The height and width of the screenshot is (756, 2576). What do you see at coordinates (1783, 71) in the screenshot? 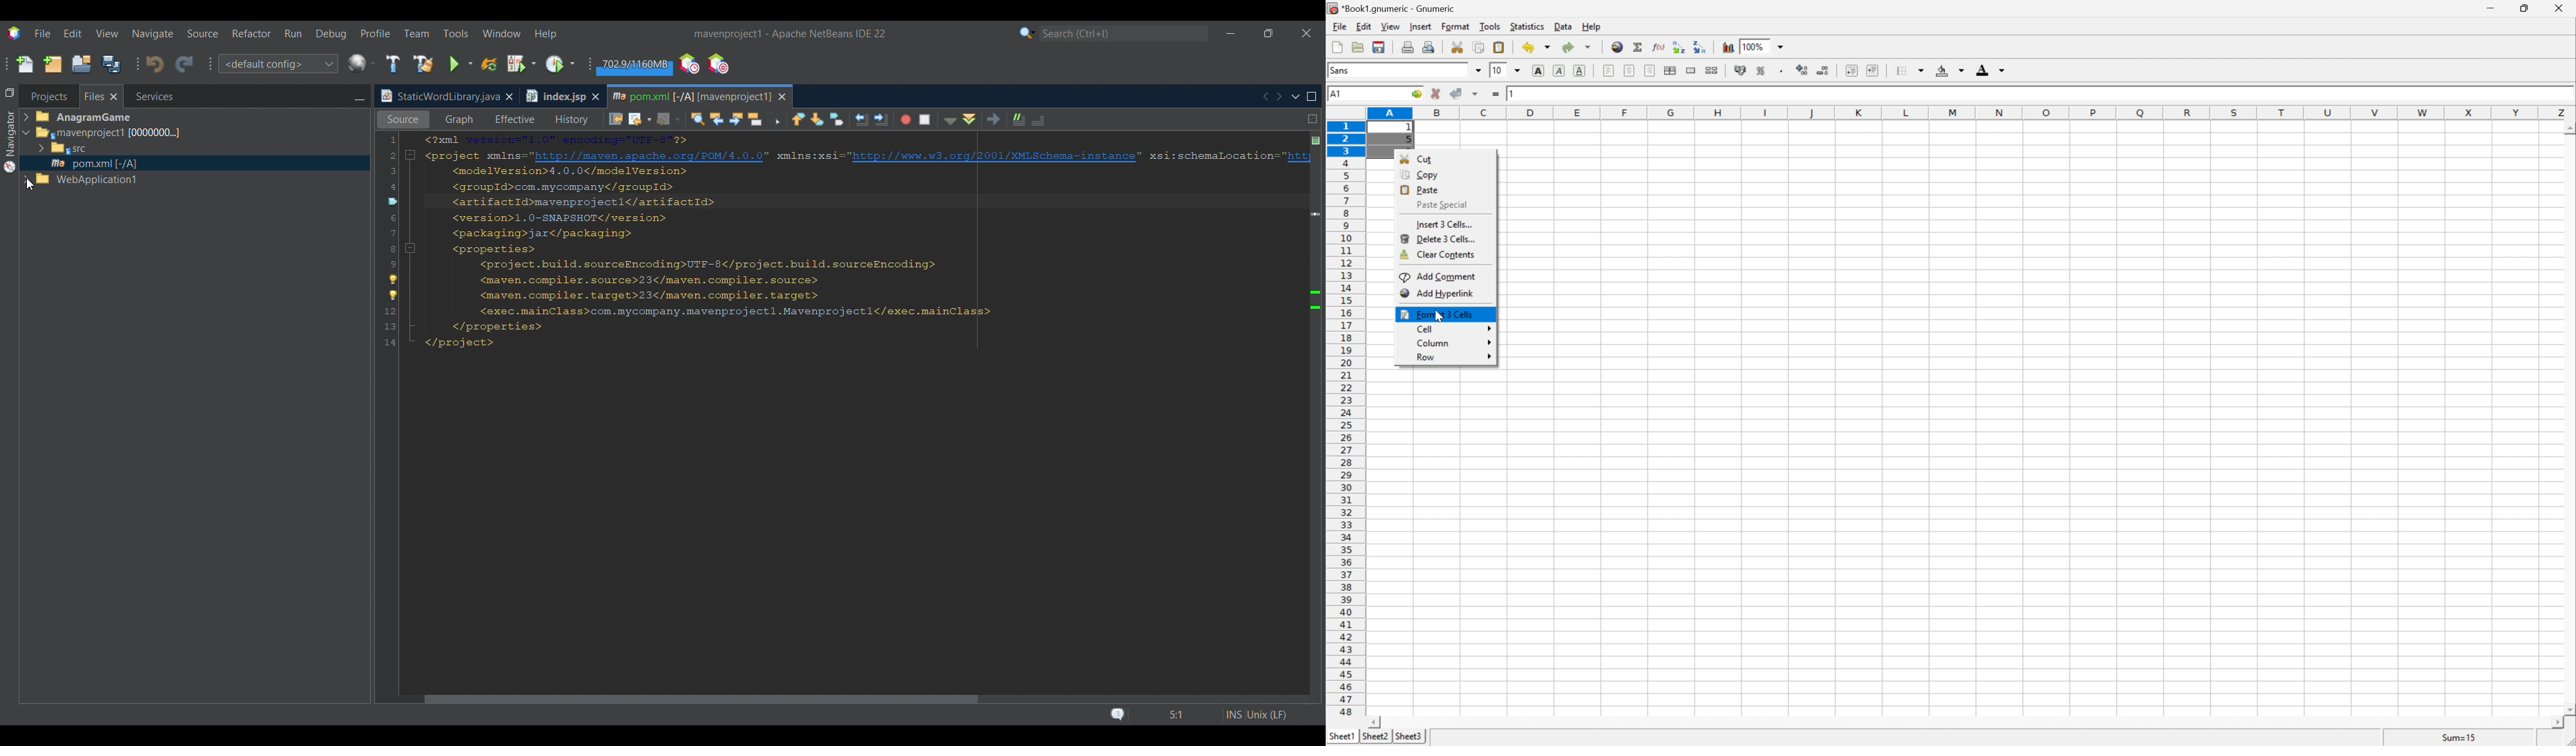
I see `Set the format of the selected cells to include a thousands separator` at bounding box center [1783, 71].